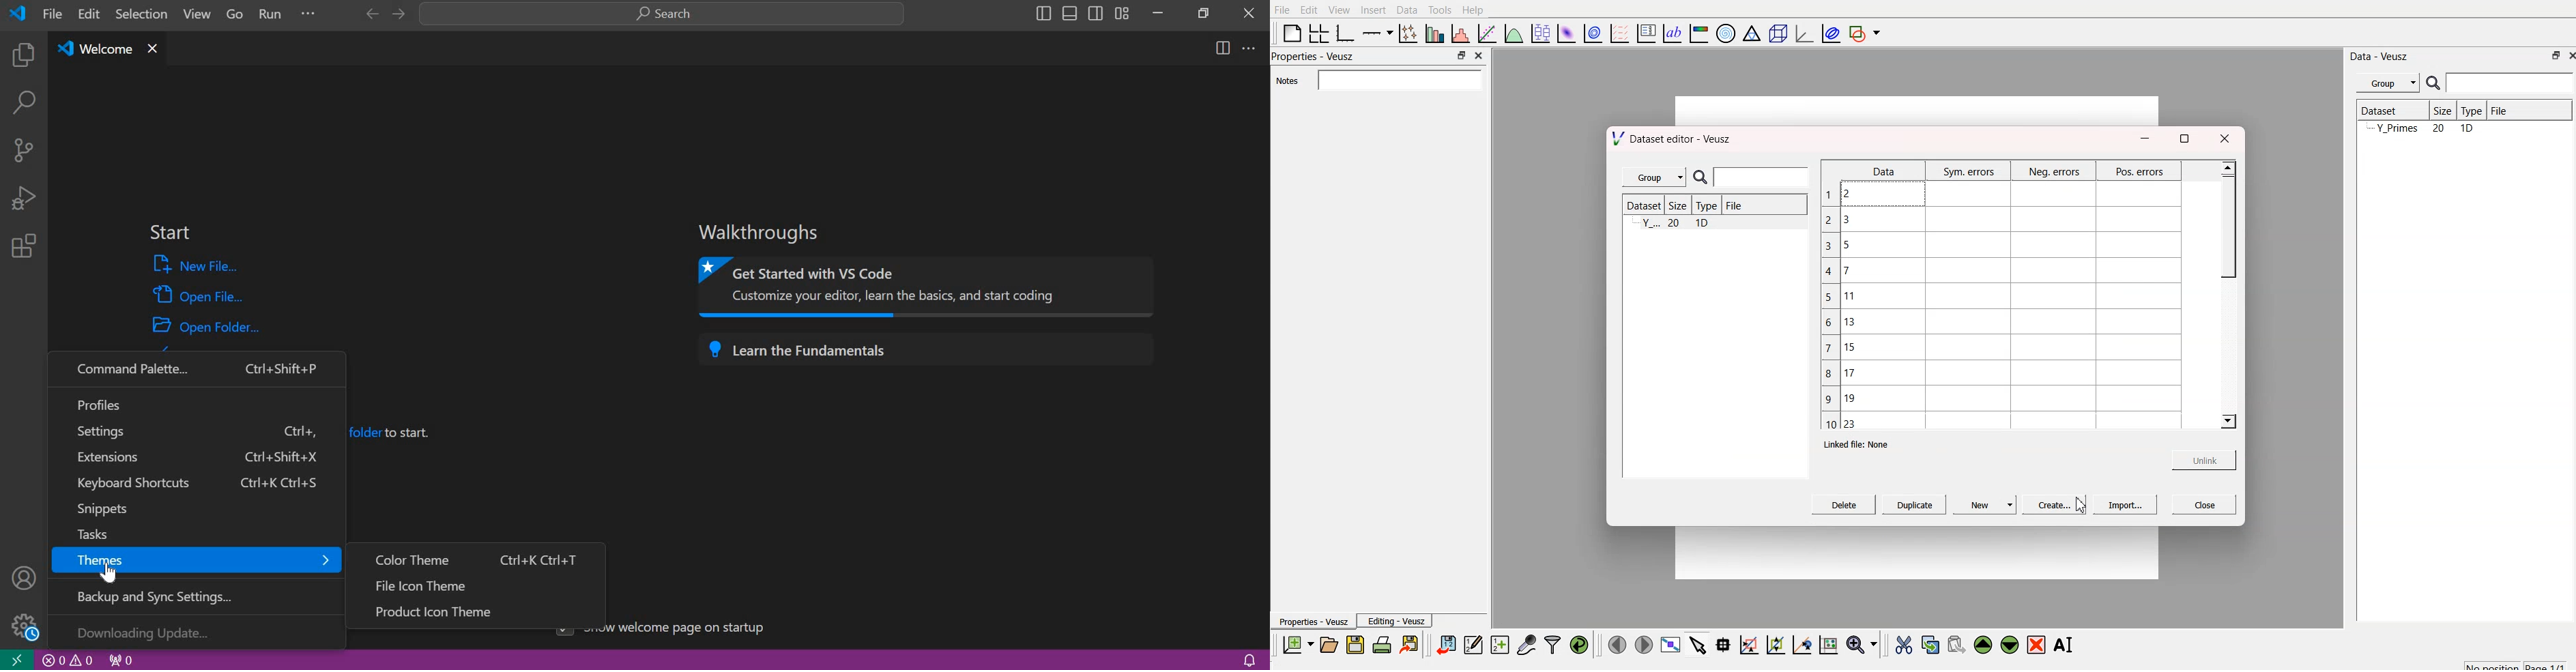 Image resolution: width=2576 pixels, height=672 pixels. Describe the element at coordinates (1862, 644) in the screenshot. I see `zoom menu` at that location.